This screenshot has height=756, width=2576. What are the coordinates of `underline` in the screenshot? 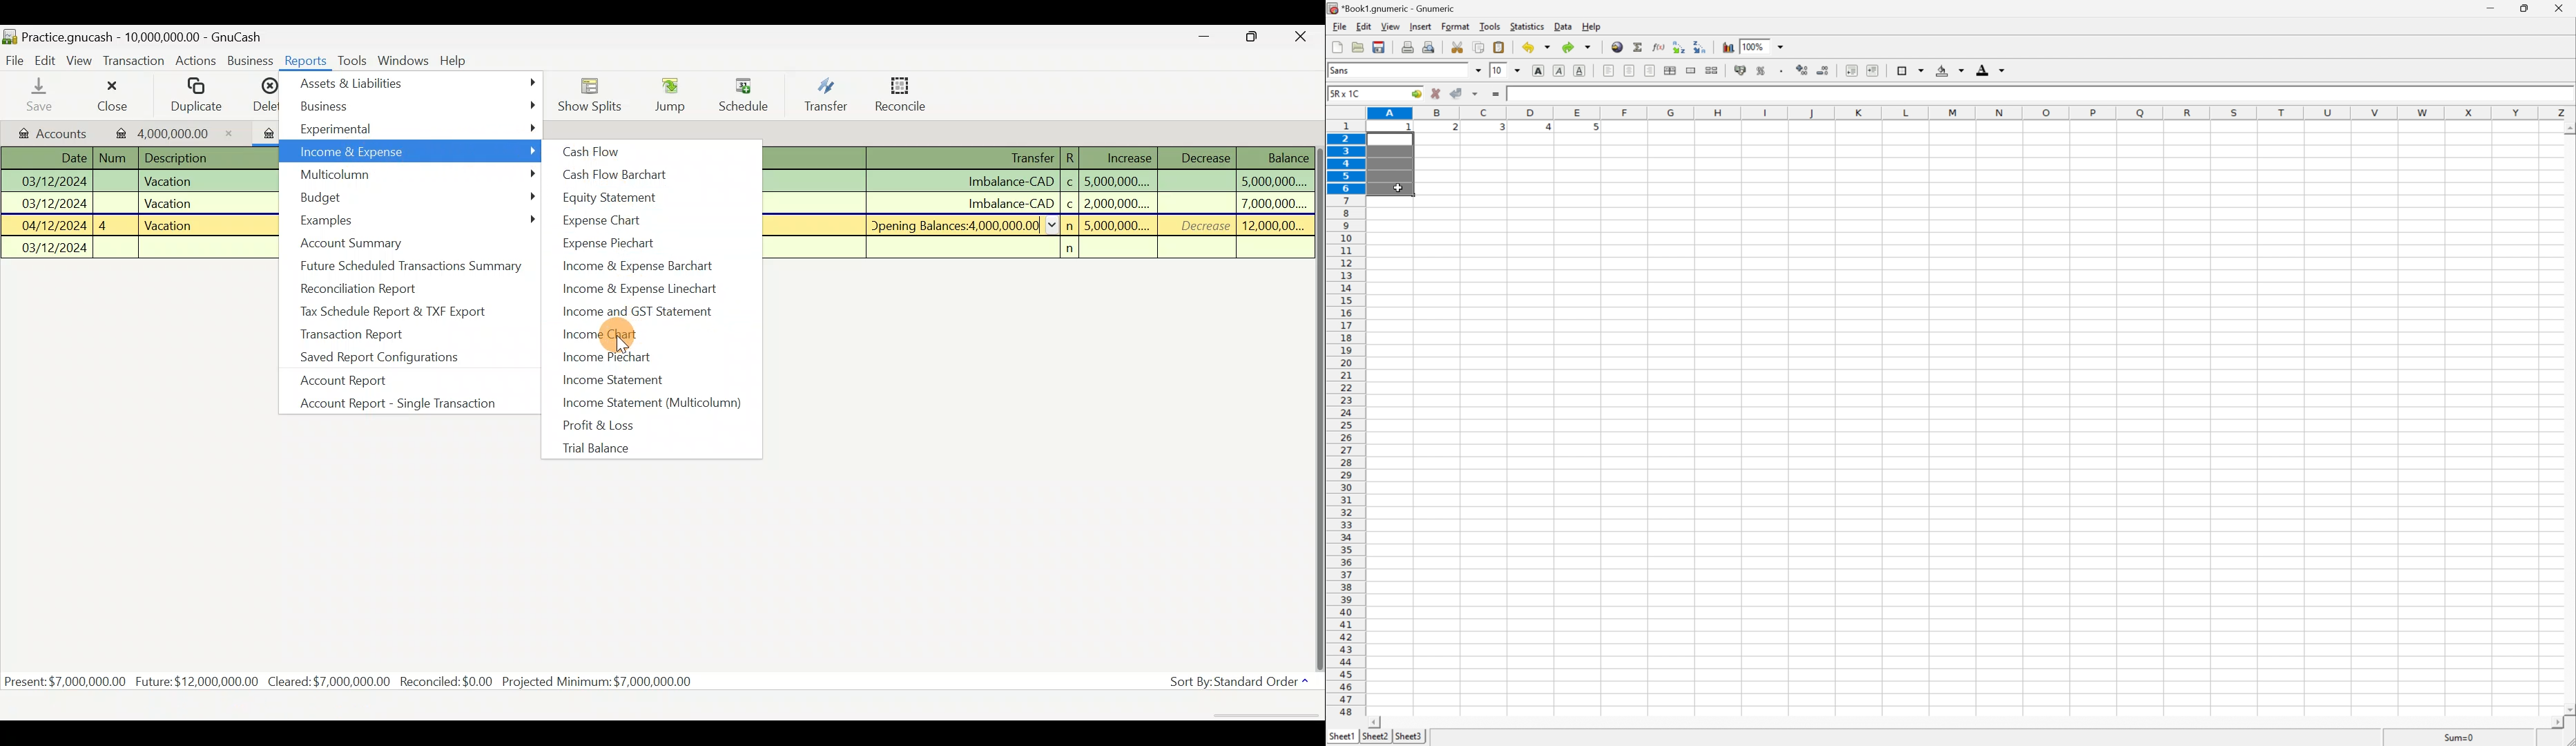 It's located at (1581, 70).